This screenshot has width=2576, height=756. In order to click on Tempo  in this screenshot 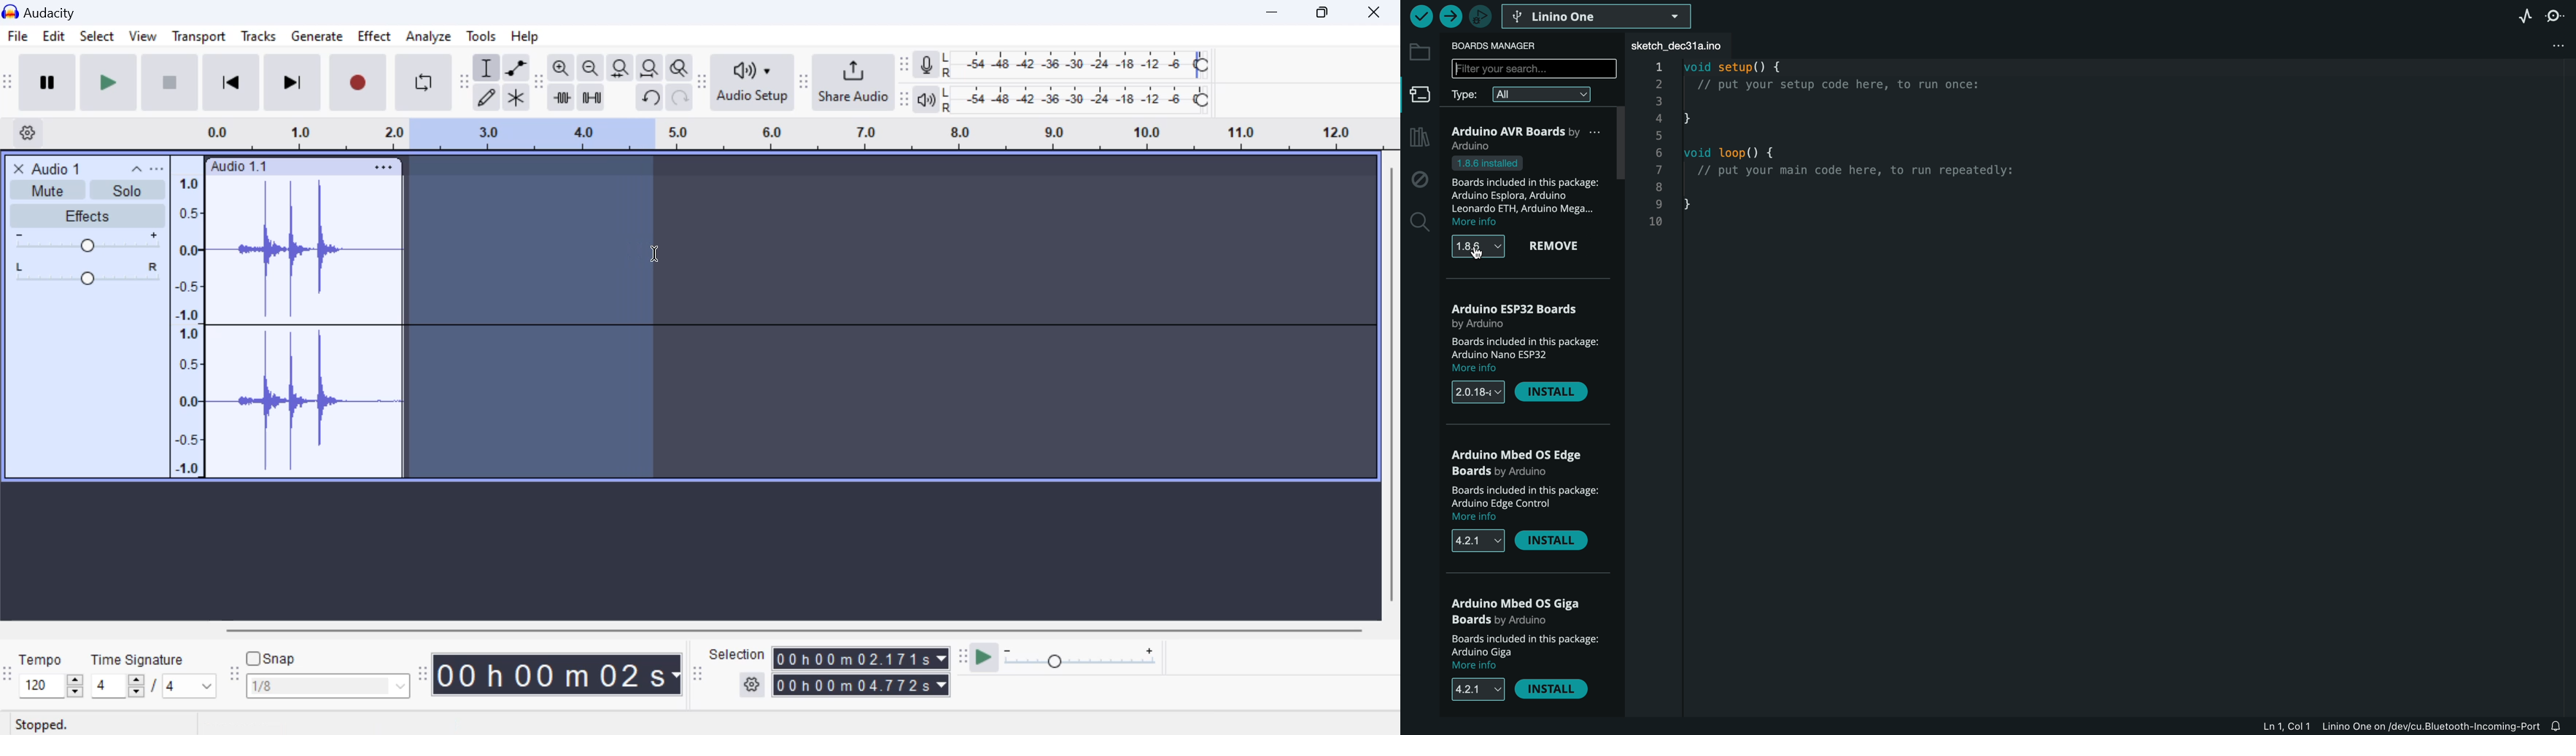, I will do `click(42, 658)`.